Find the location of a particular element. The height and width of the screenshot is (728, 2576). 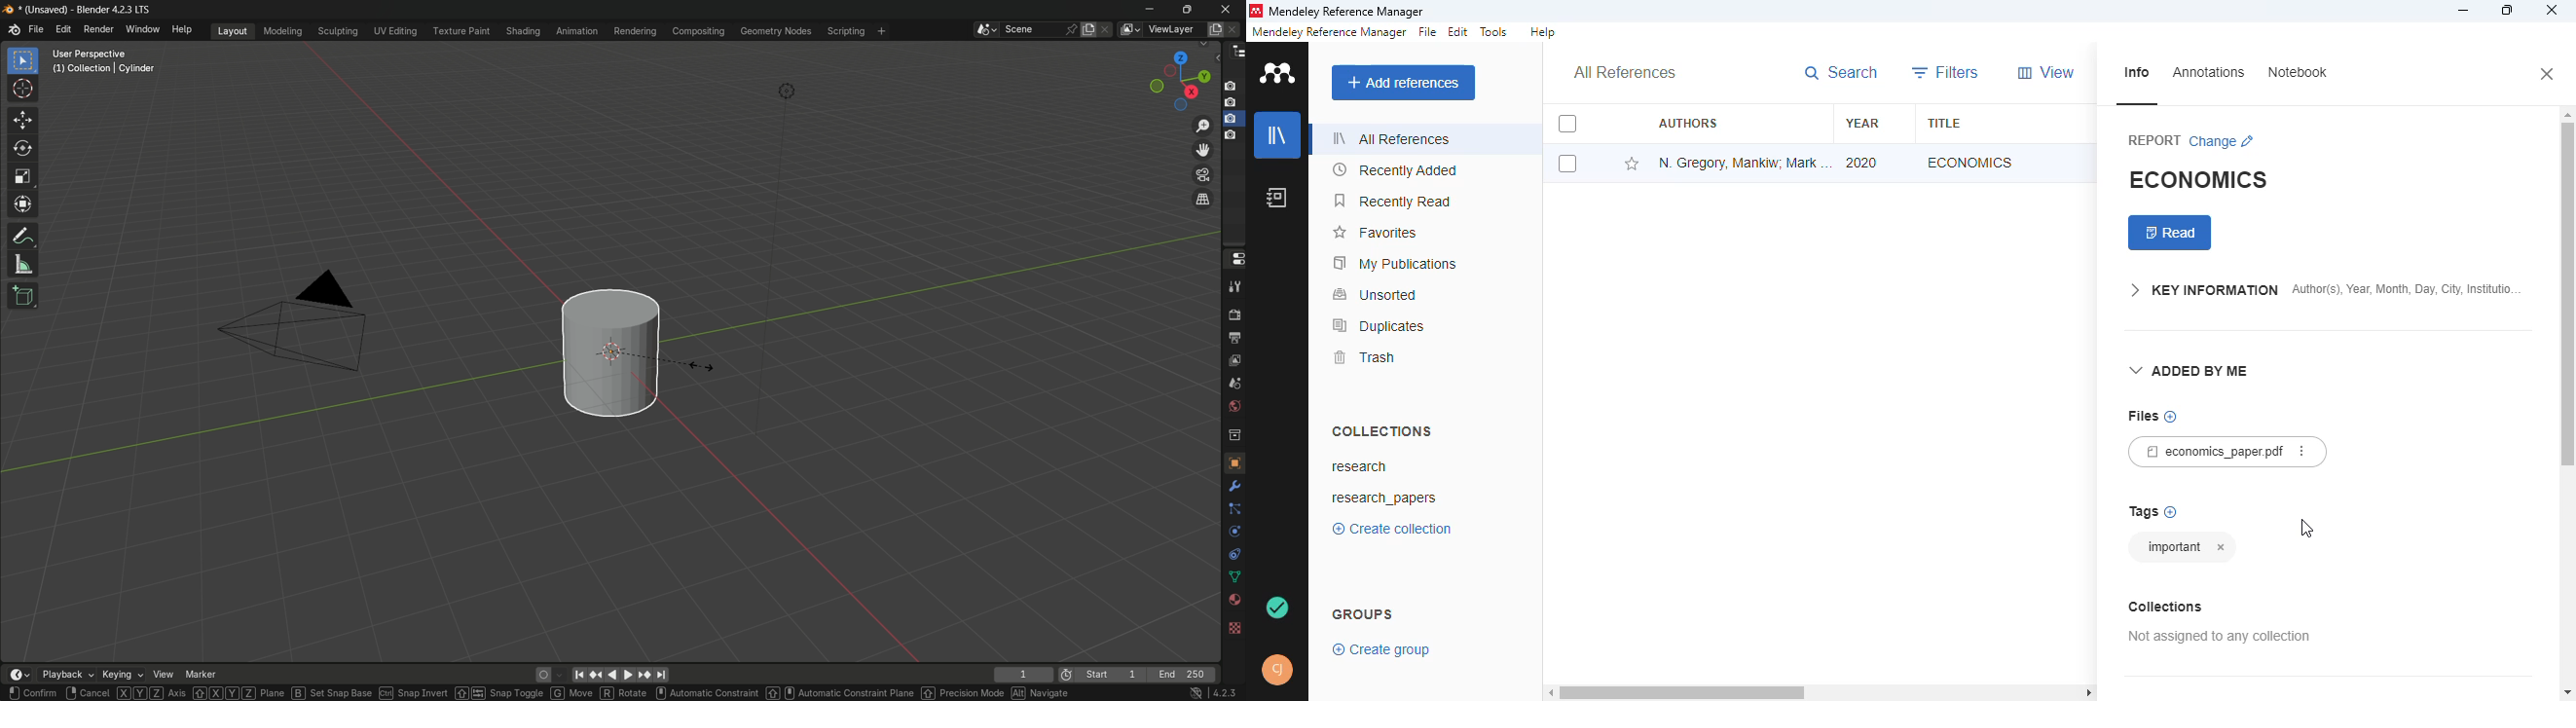

logo is located at coordinates (1256, 11).